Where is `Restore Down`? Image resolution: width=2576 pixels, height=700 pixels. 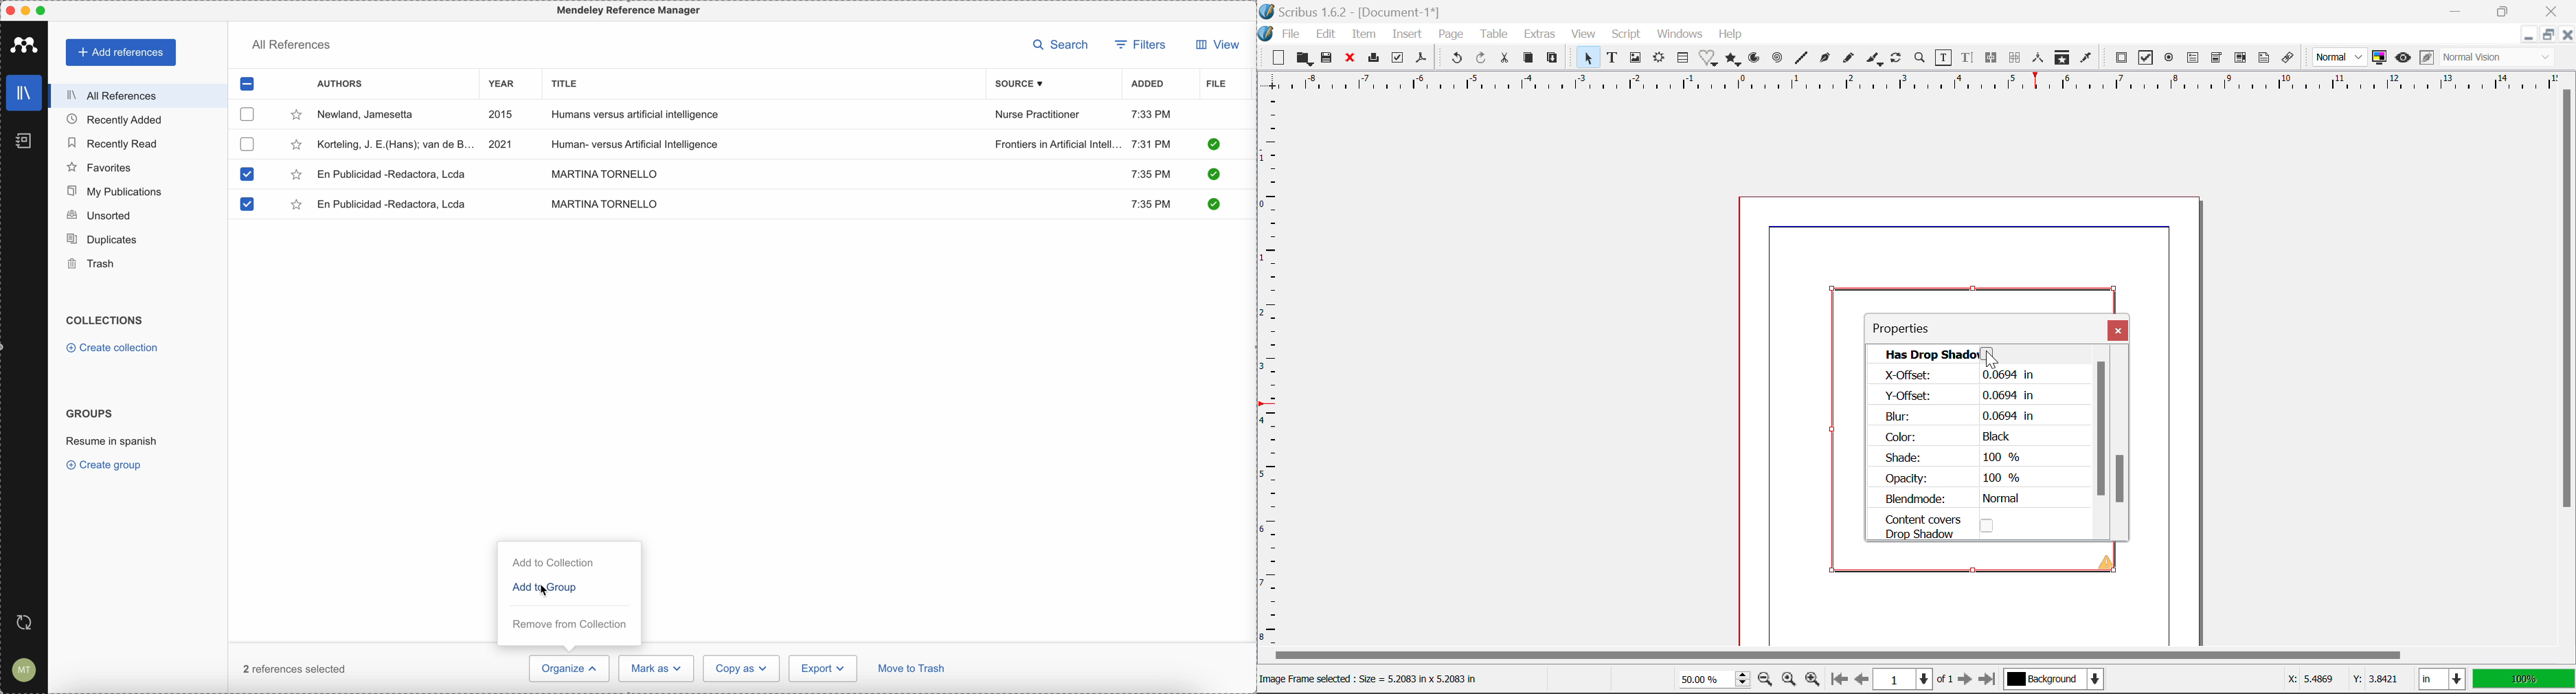 Restore Down is located at coordinates (2526, 36).